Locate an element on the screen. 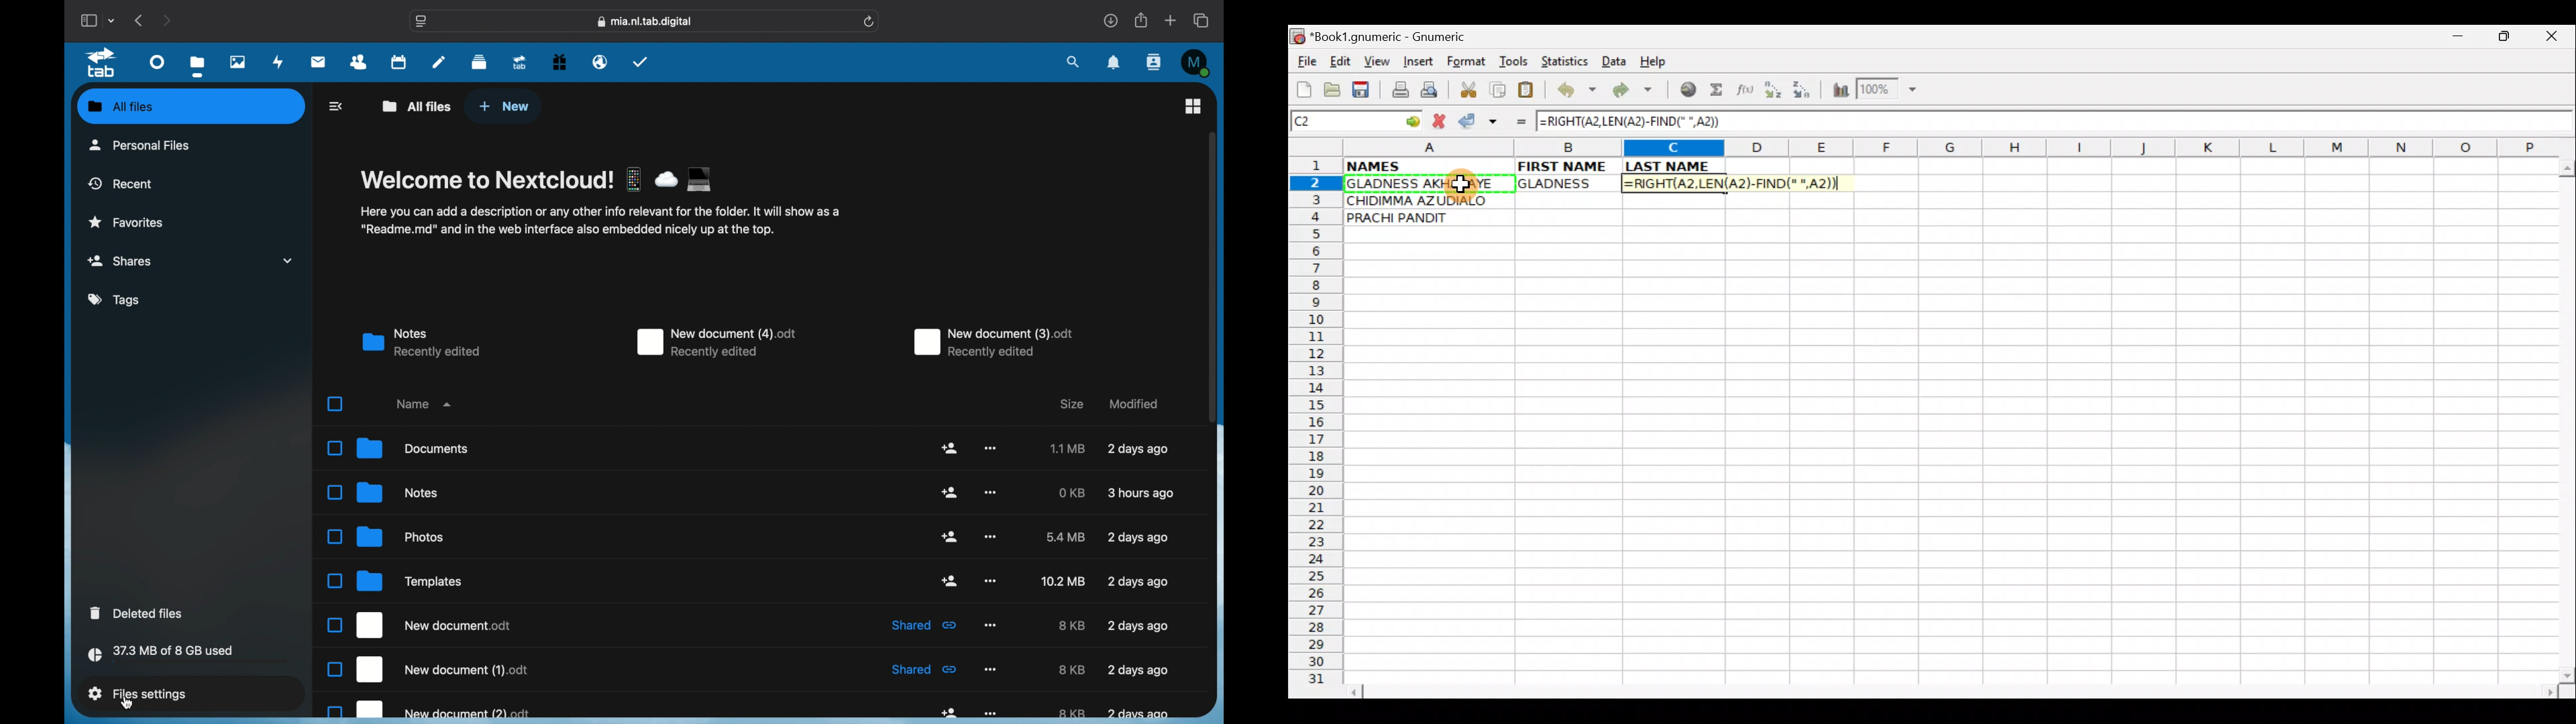 This screenshot has width=2576, height=728. size is located at coordinates (1066, 537).